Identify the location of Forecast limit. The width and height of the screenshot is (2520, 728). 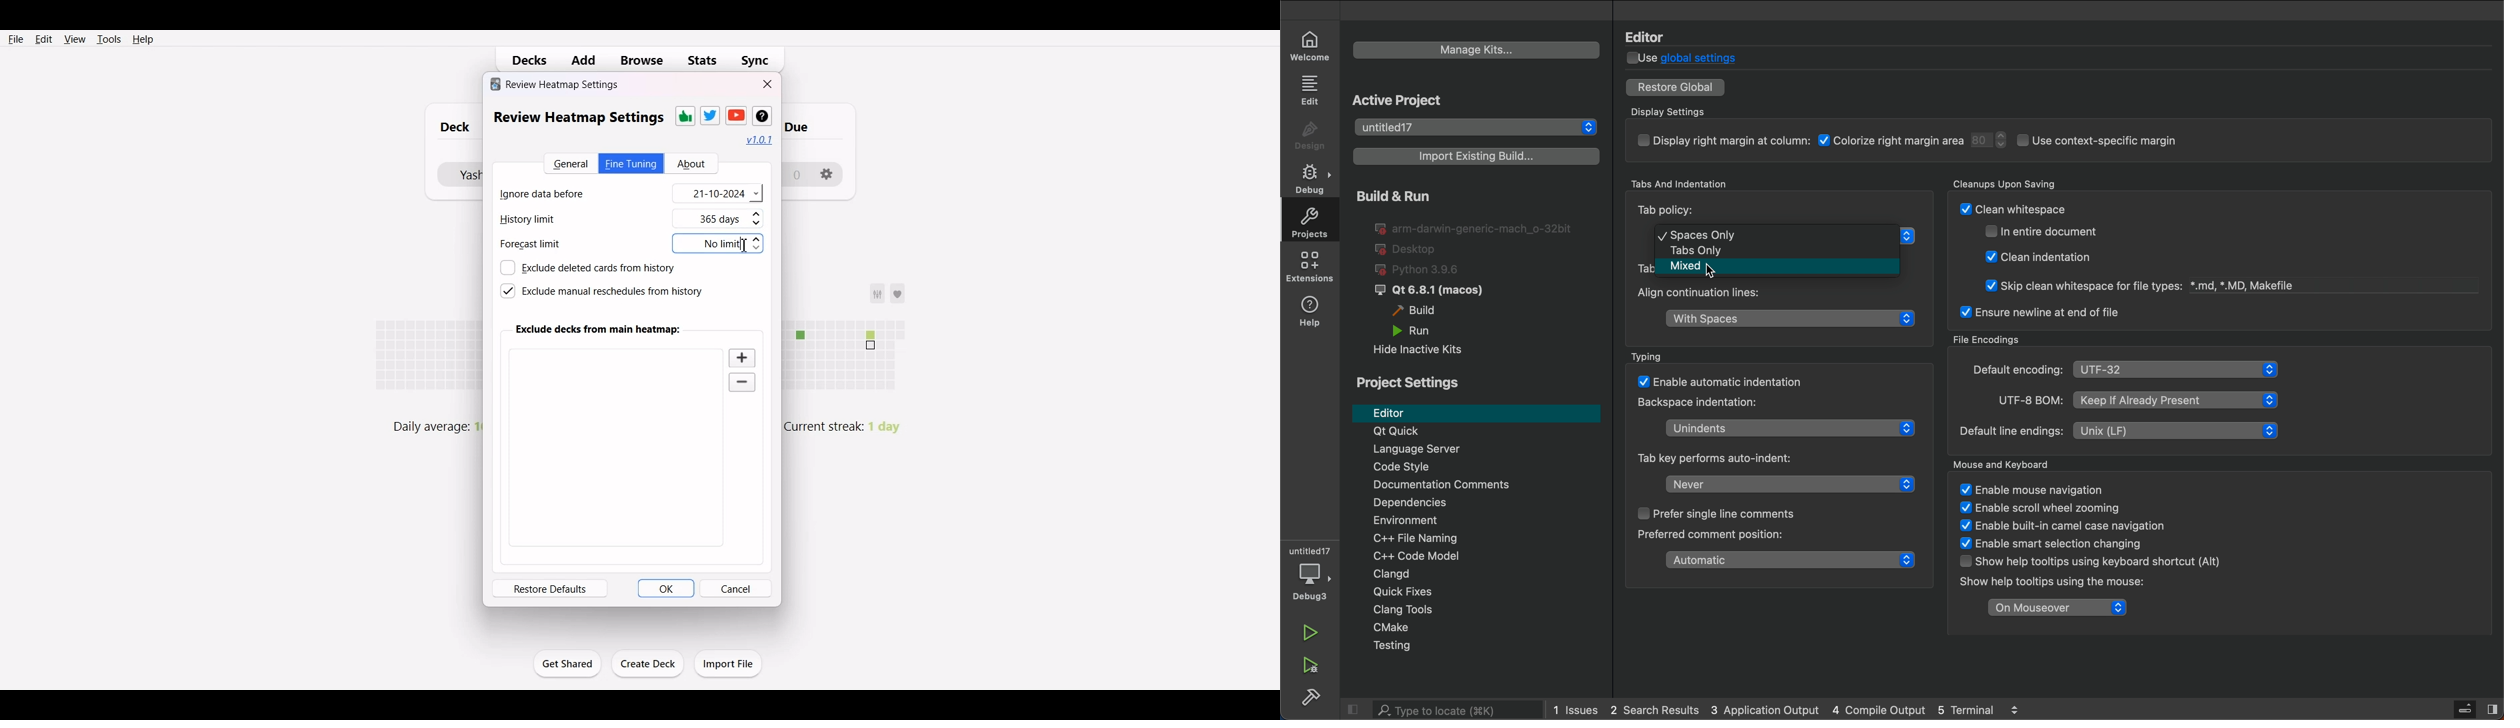
(542, 247).